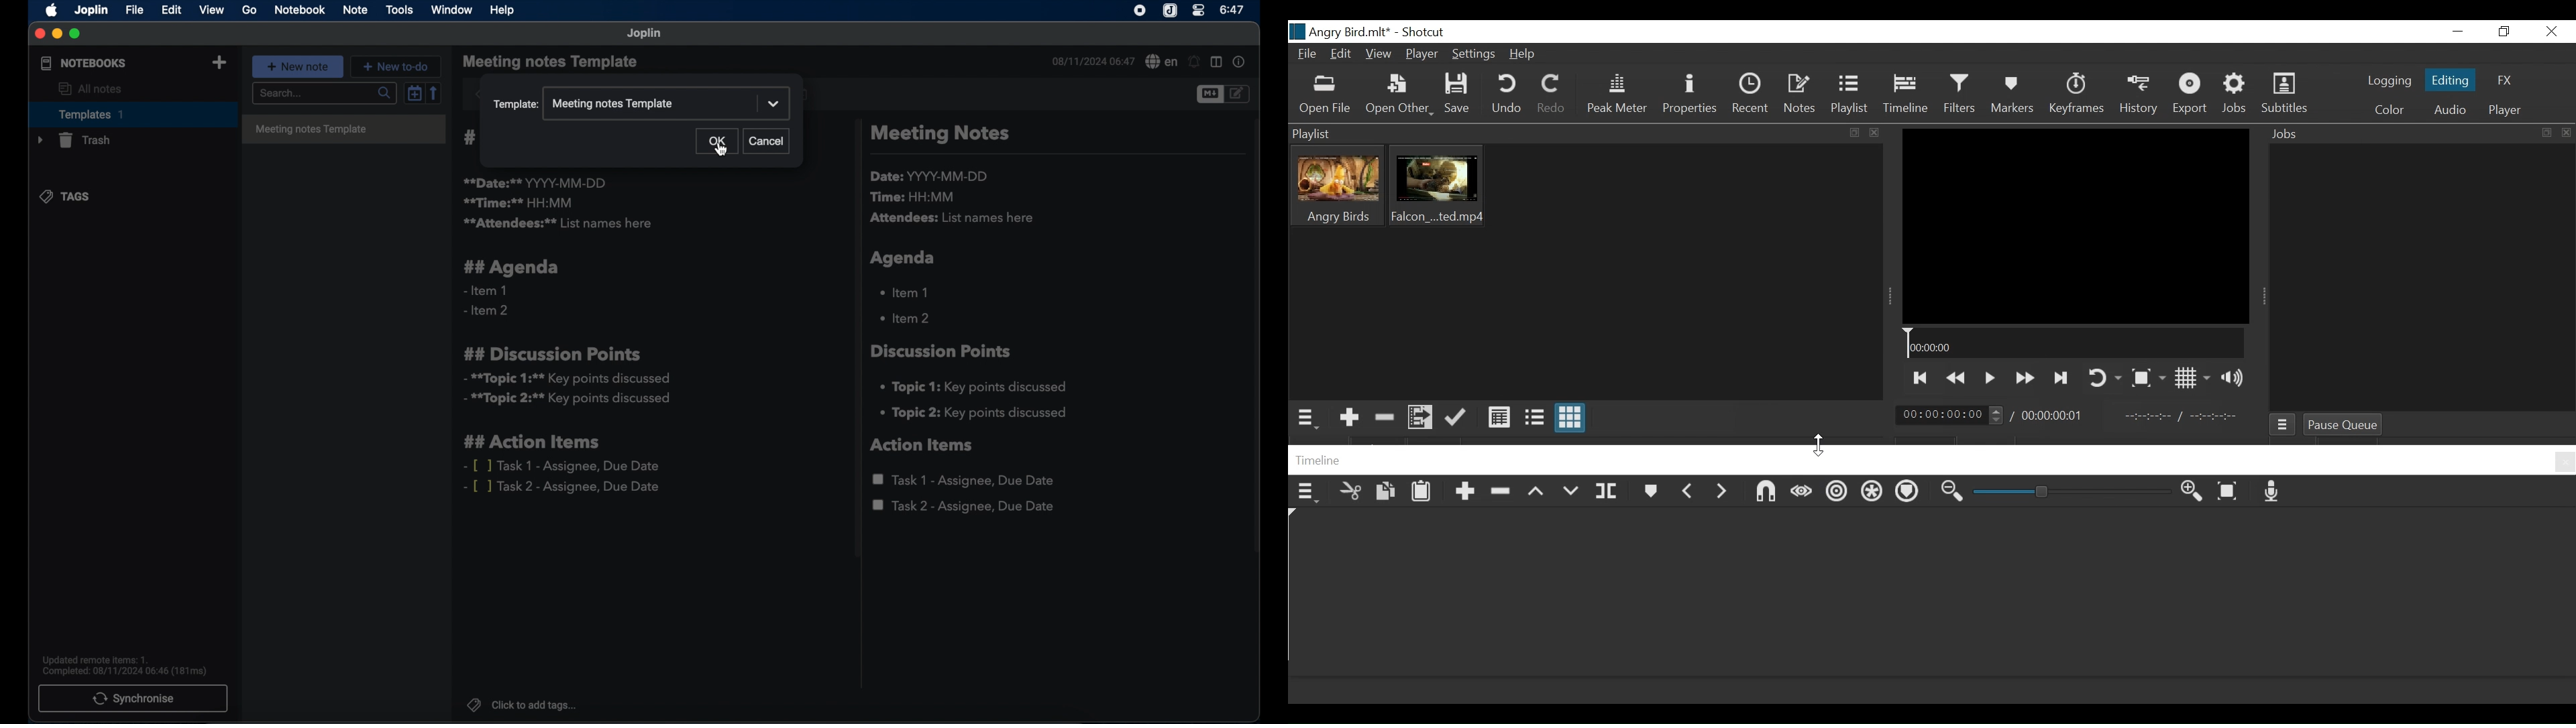 This screenshot has width=2576, height=728. Describe the element at coordinates (613, 104) in the screenshot. I see `meeting notes template` at that location.